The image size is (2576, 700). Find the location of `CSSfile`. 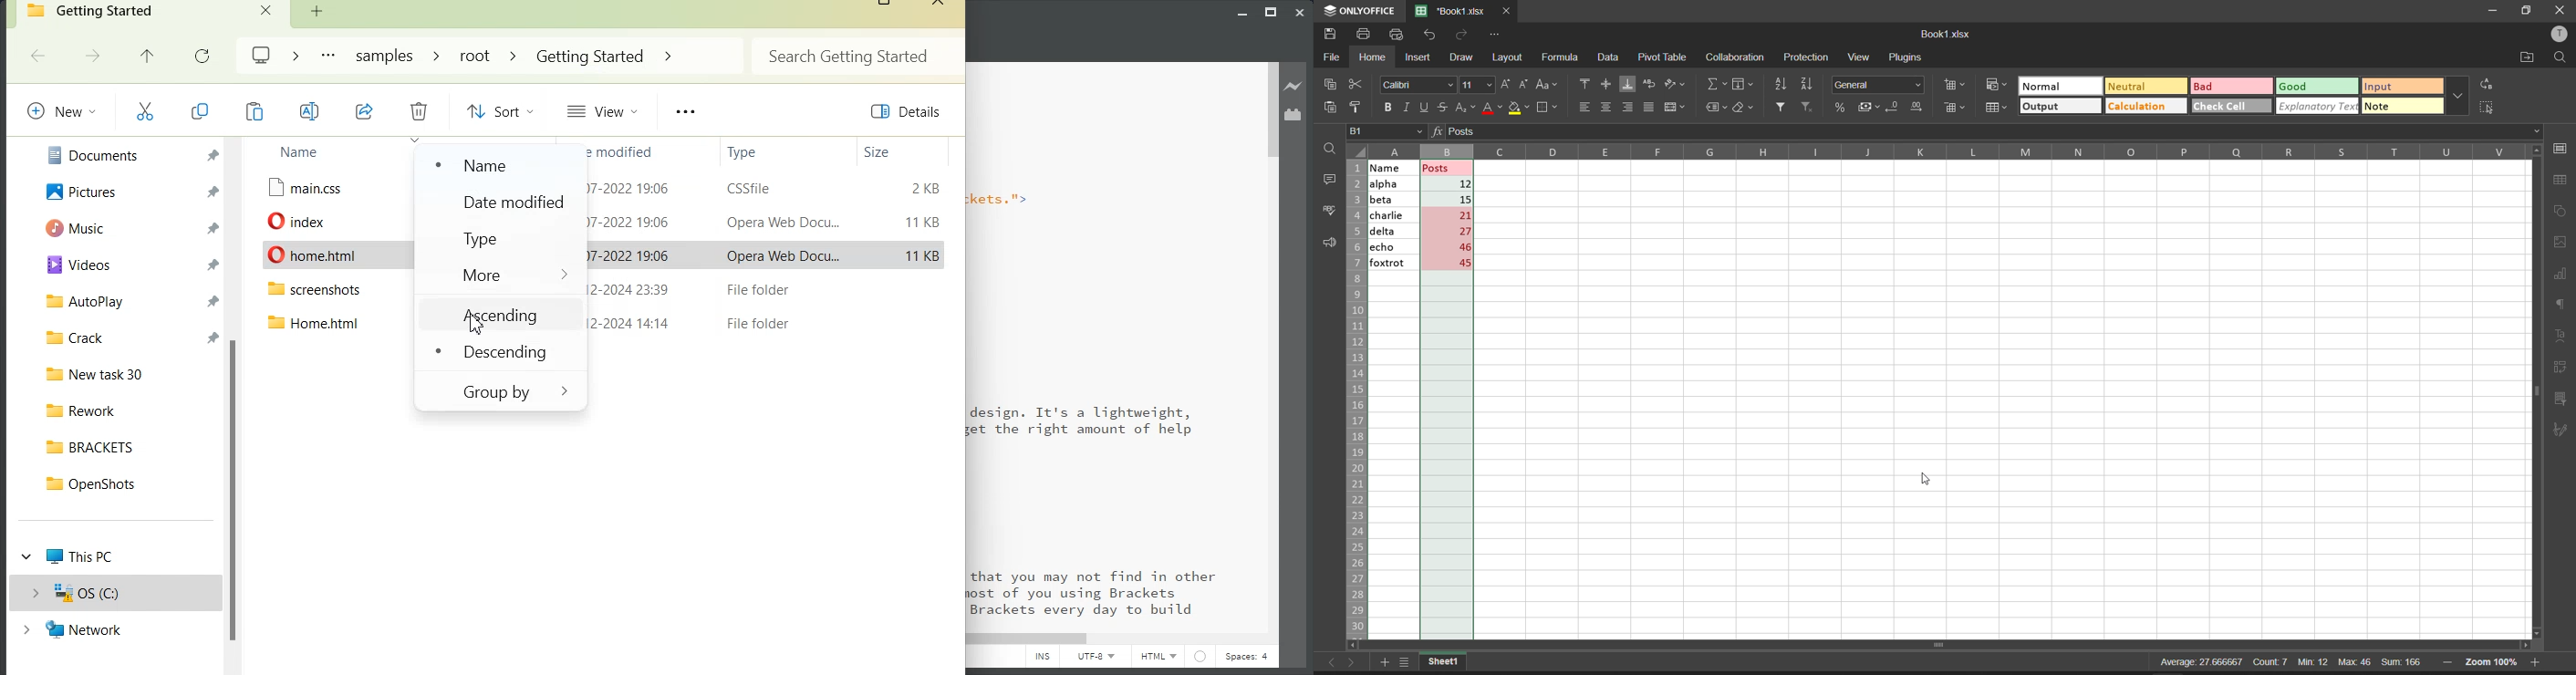

CSSfile is located at coordinates (753, 188).